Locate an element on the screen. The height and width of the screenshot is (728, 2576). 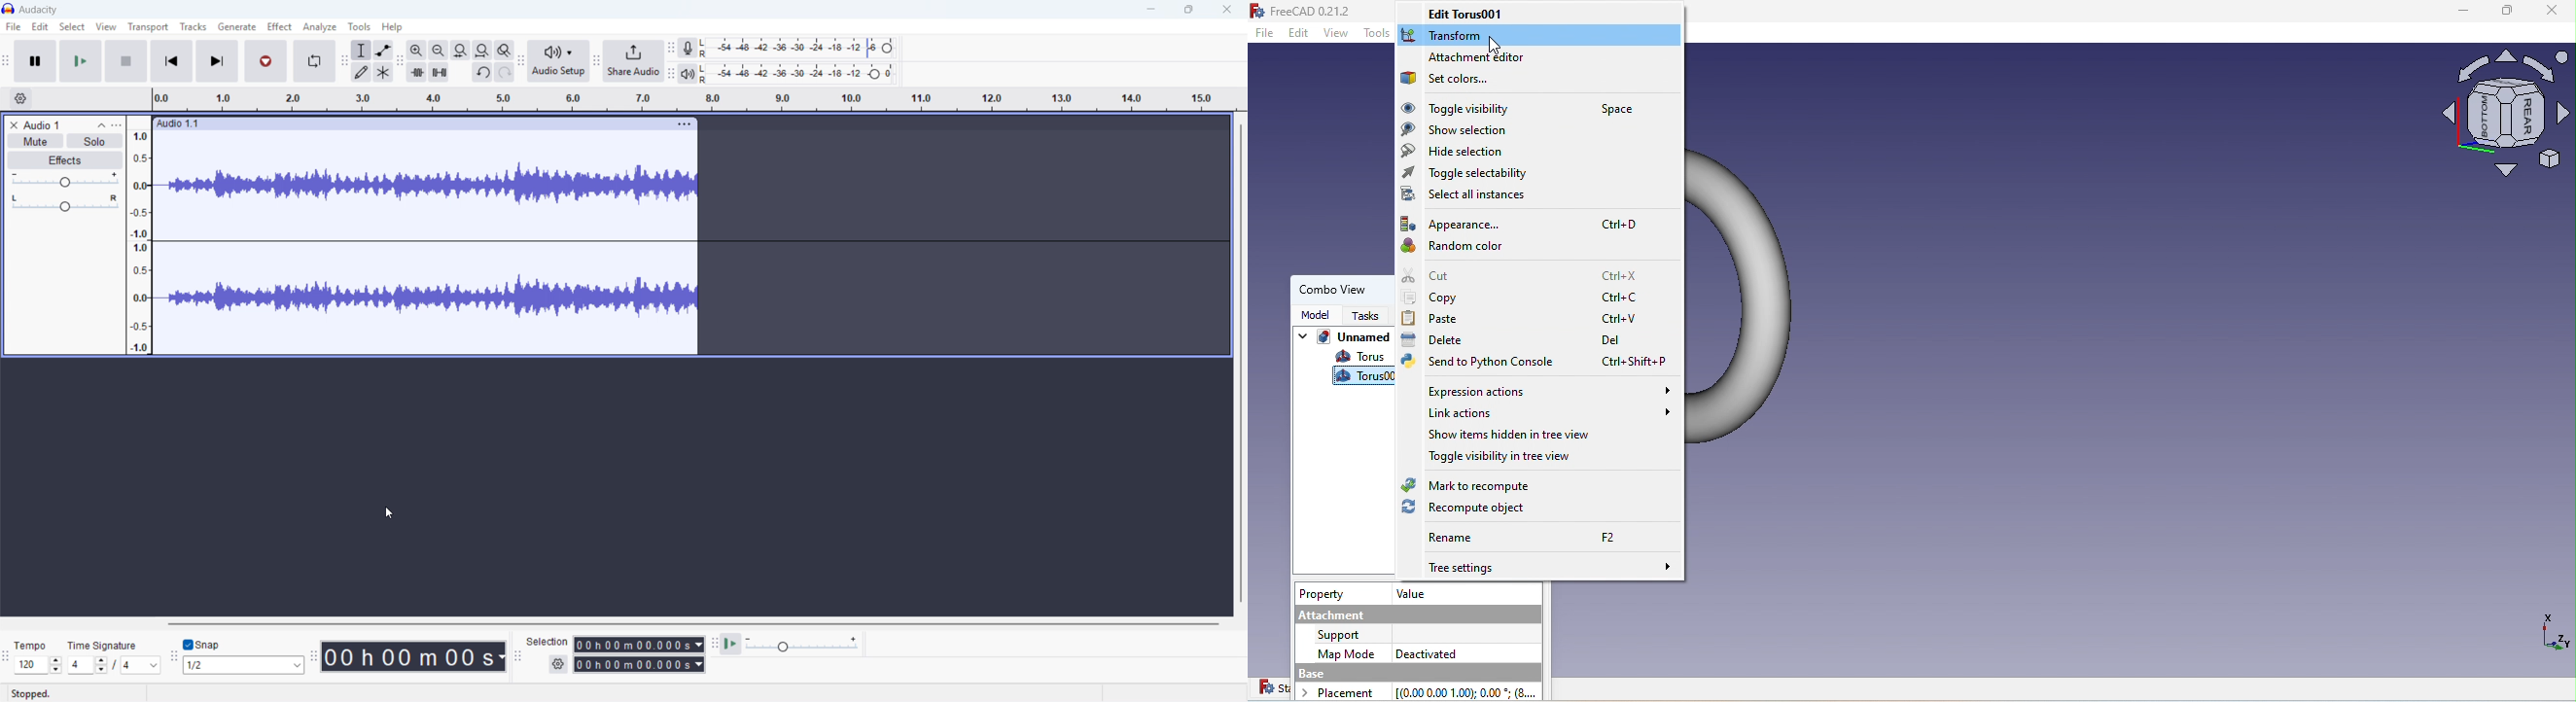
Recording metre toolbar  is located at coordinates (672, 48).